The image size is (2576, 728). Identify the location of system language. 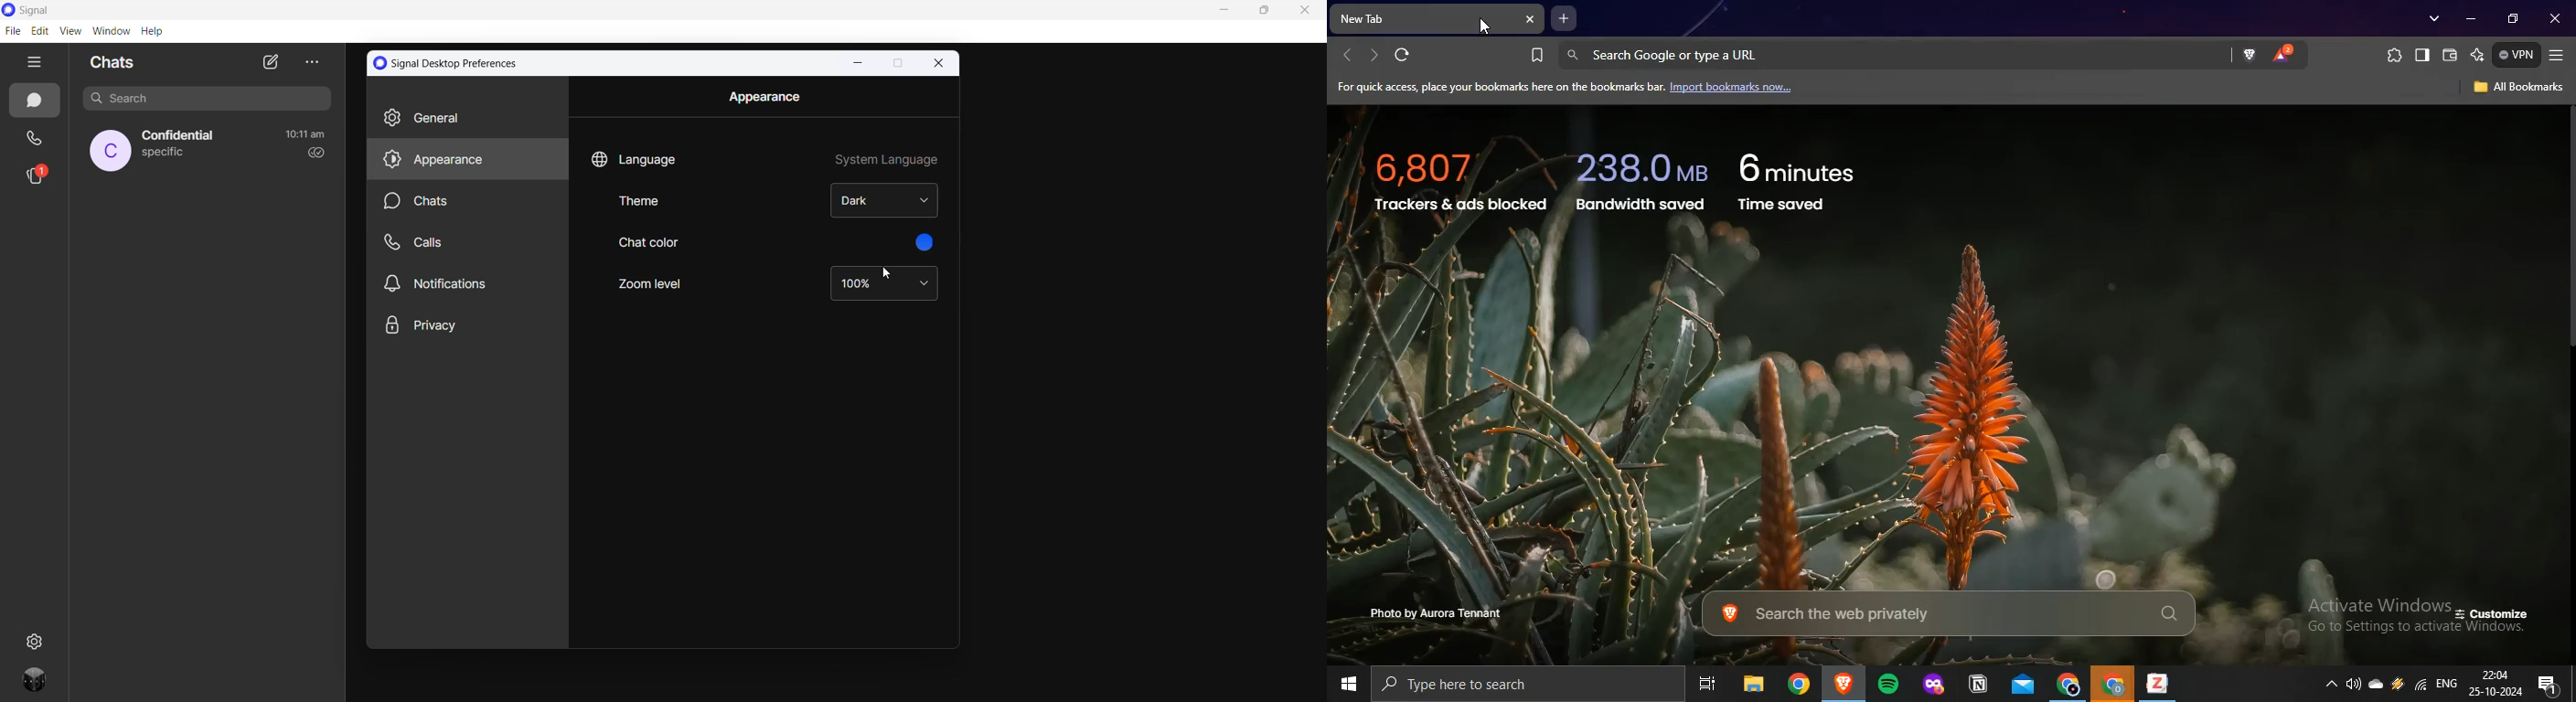
(886, 157).